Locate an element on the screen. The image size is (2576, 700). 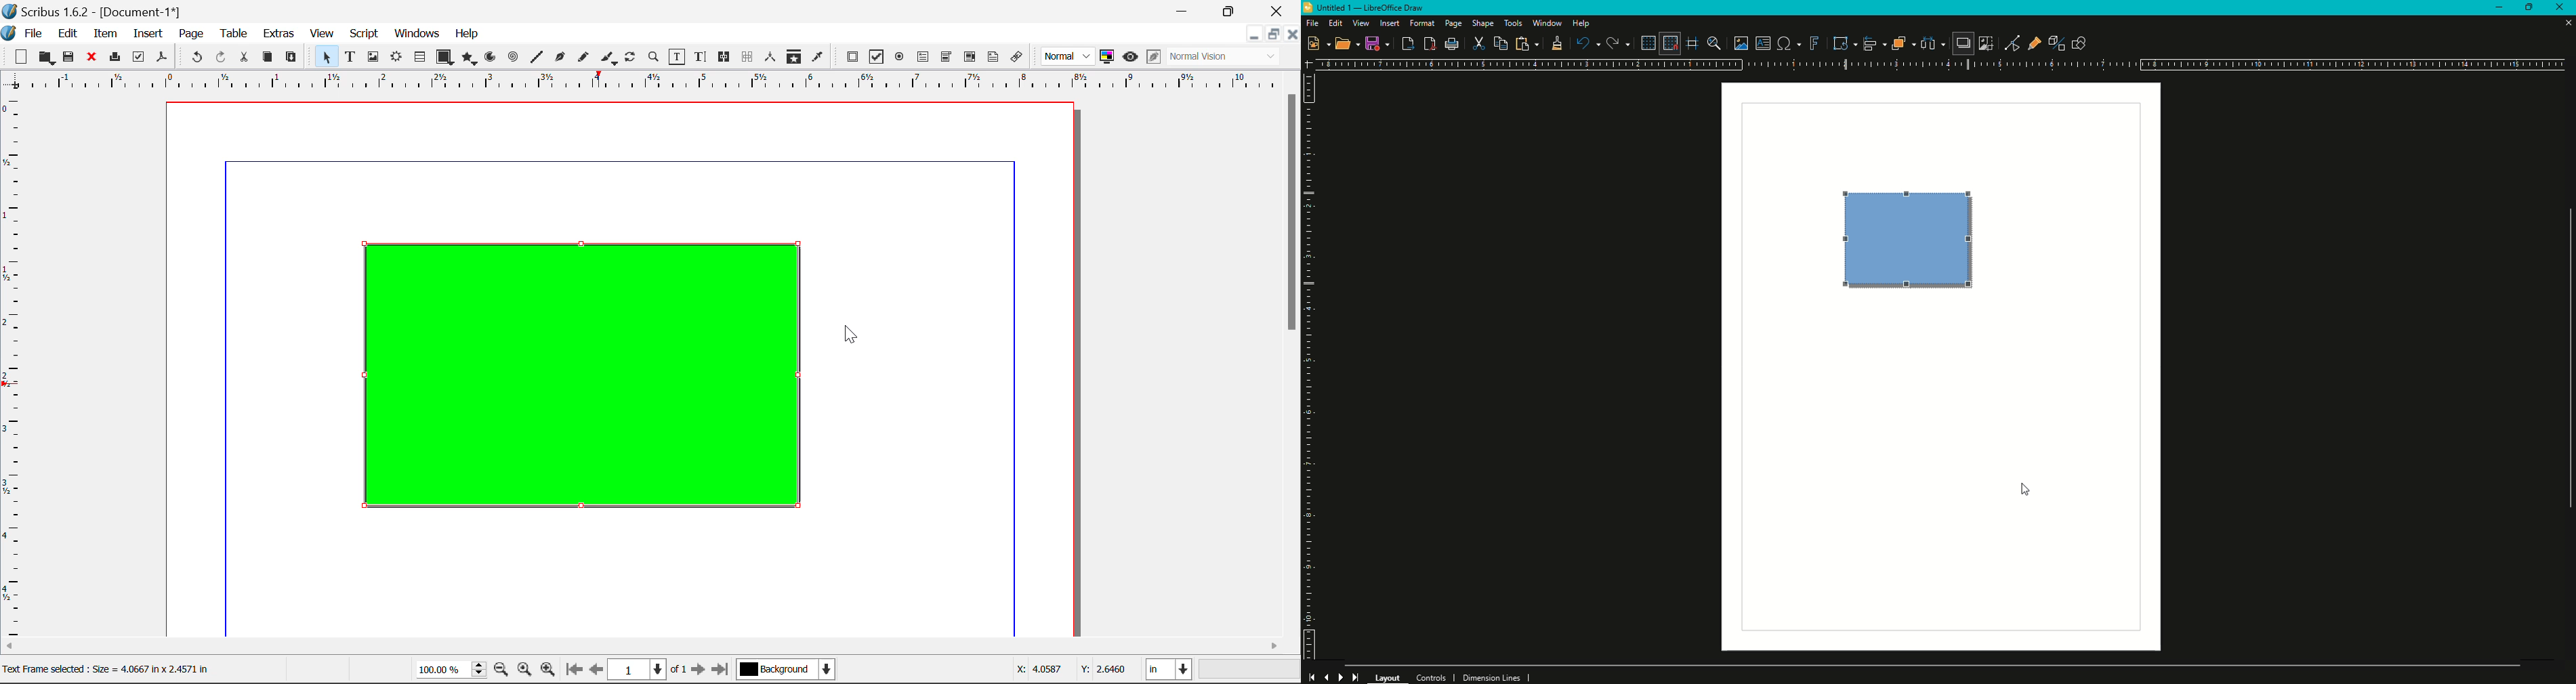
Transformations is located at coordinates (1839, 43).